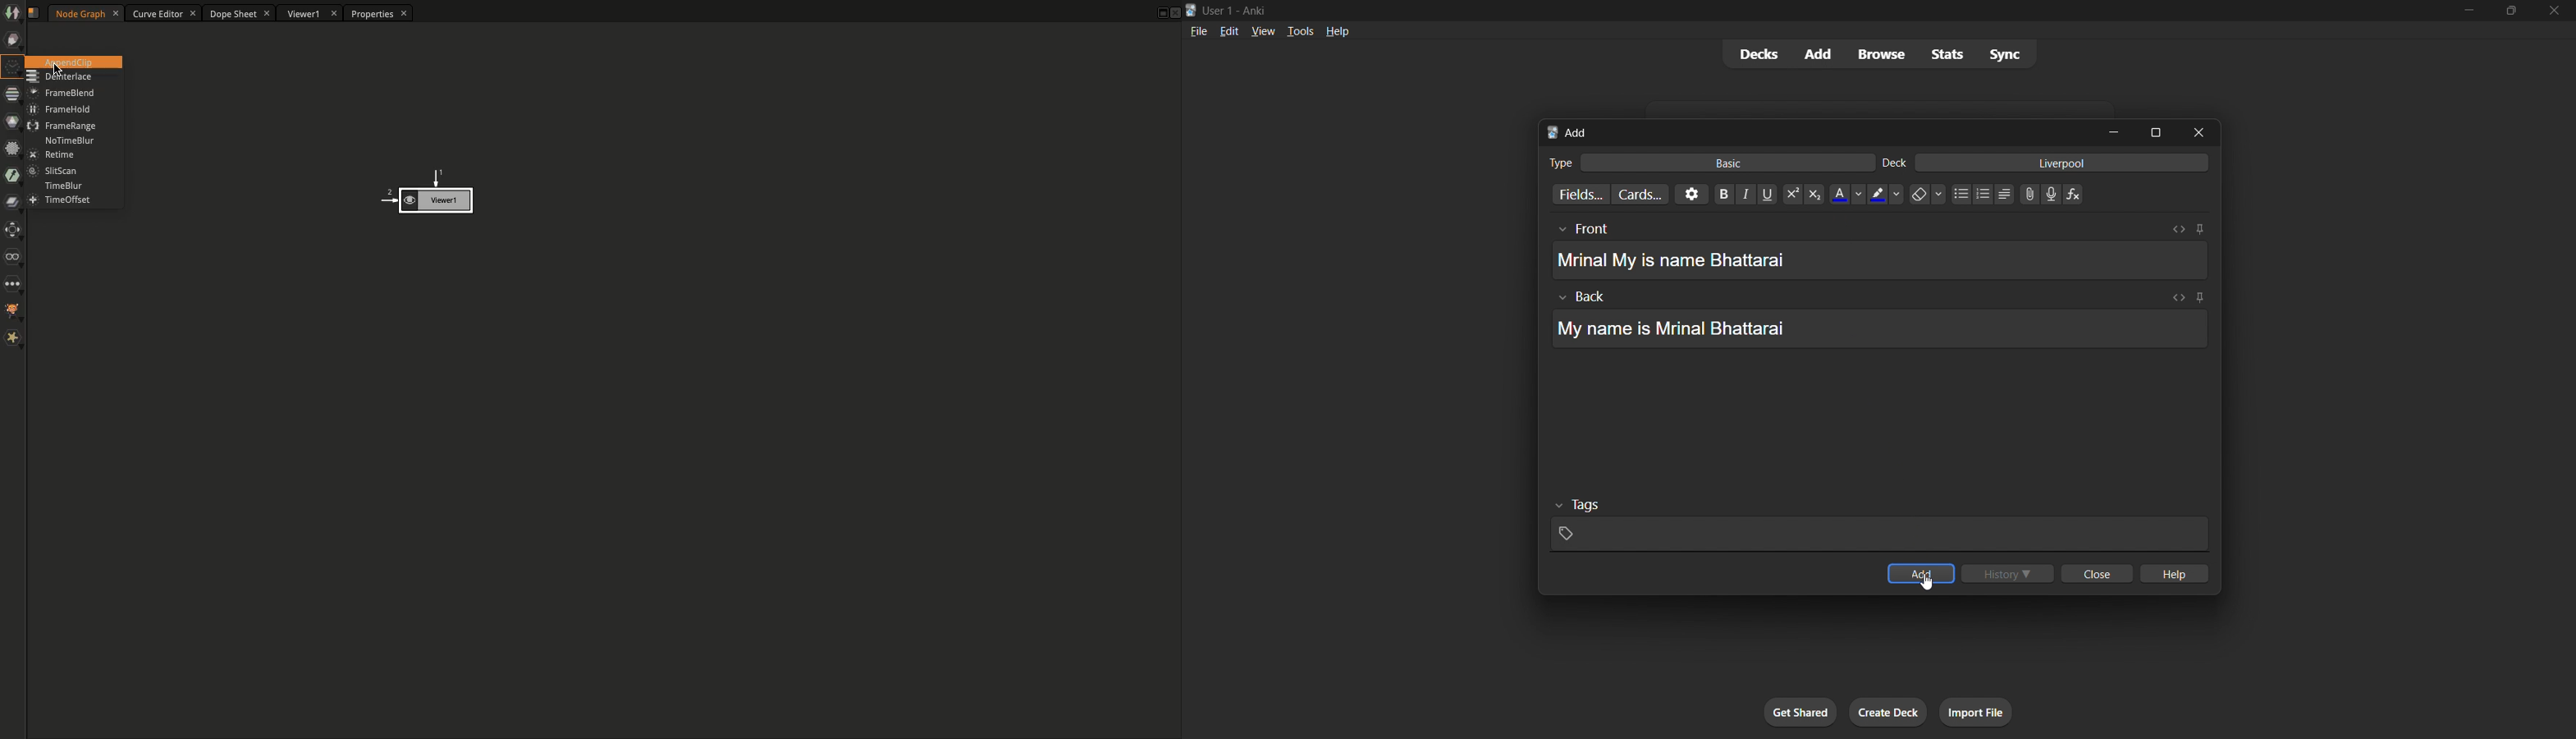  Describe the element at coordinates (1265, 30) in the screenshot. I see `view` at that location.